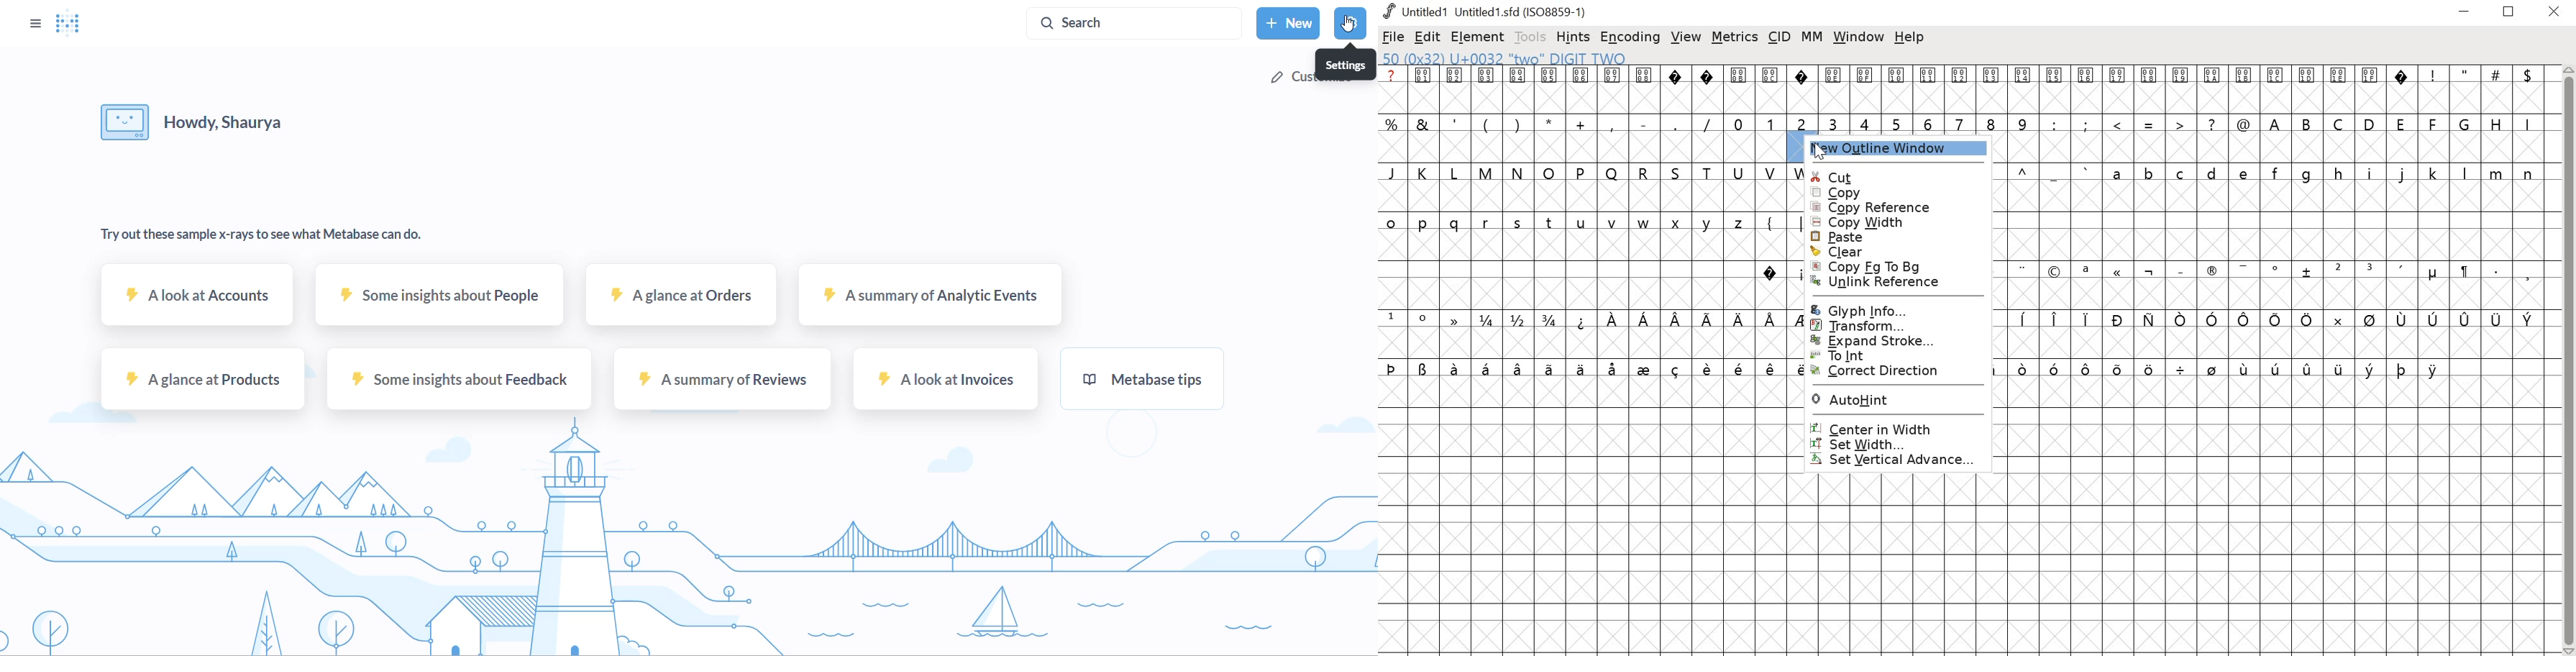  What do you see at coordinates (1897, 193) in the screenshot?
I see `copy` at bounding box center [1897, 193].